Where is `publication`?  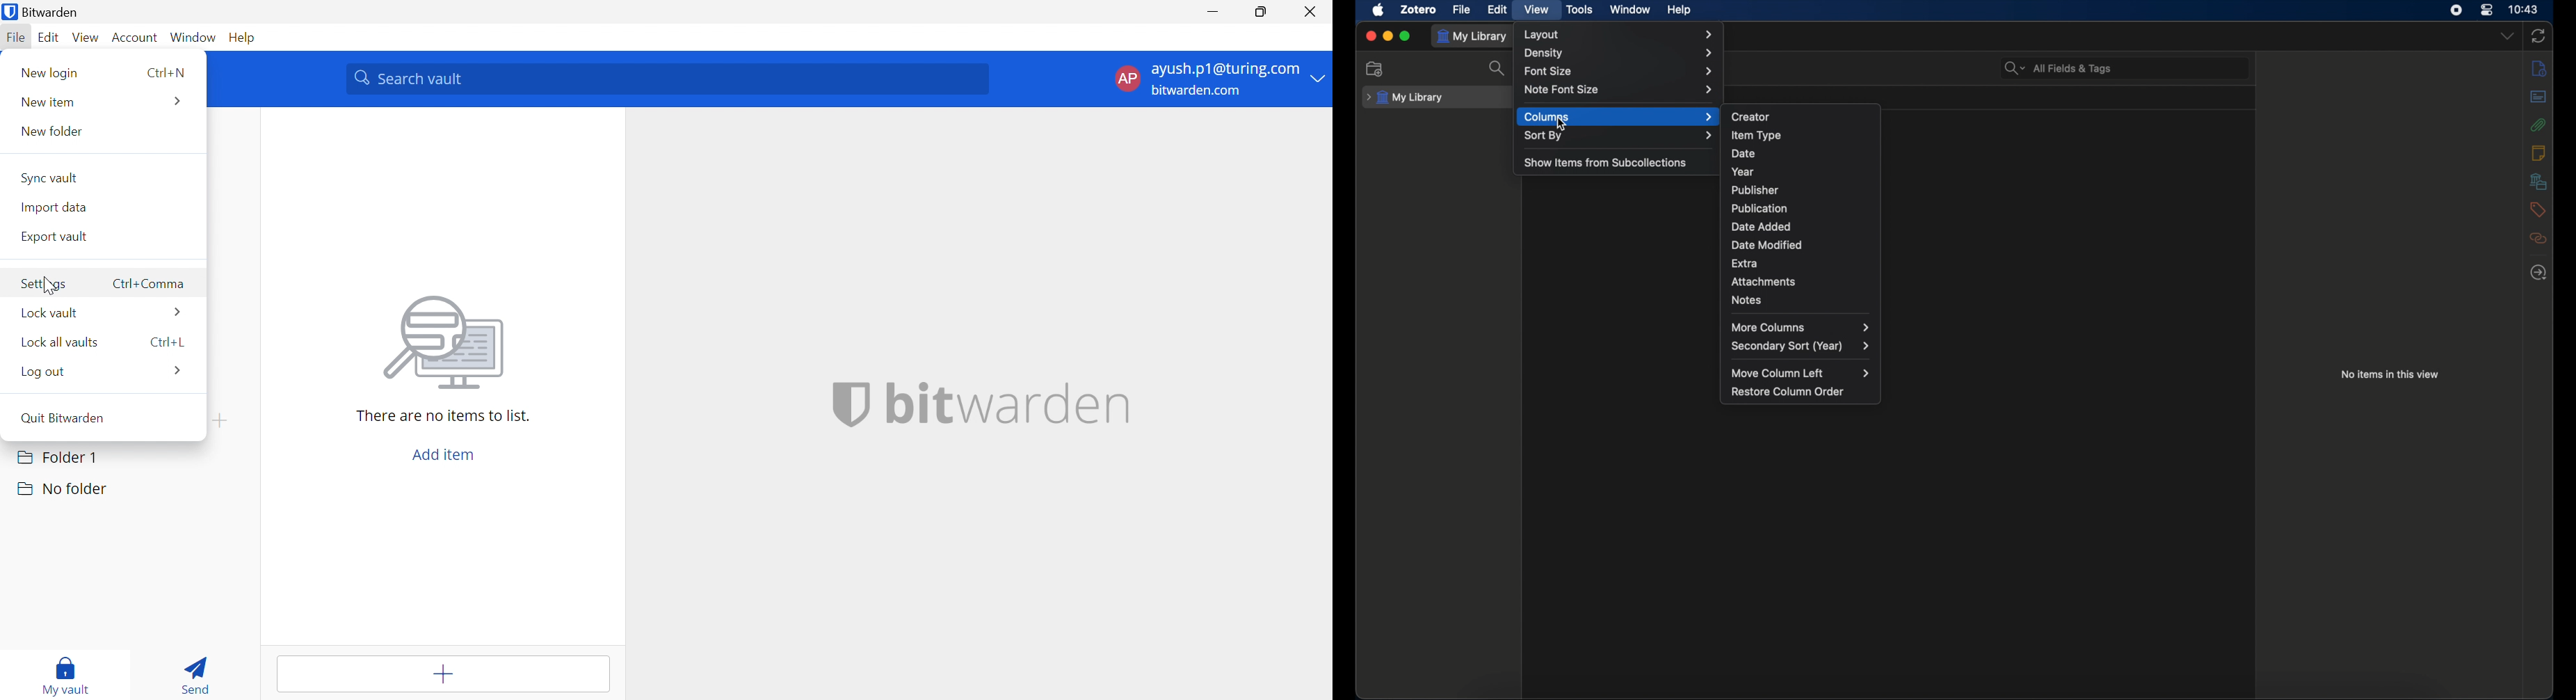 publication is located at coordinates (1759, 207).